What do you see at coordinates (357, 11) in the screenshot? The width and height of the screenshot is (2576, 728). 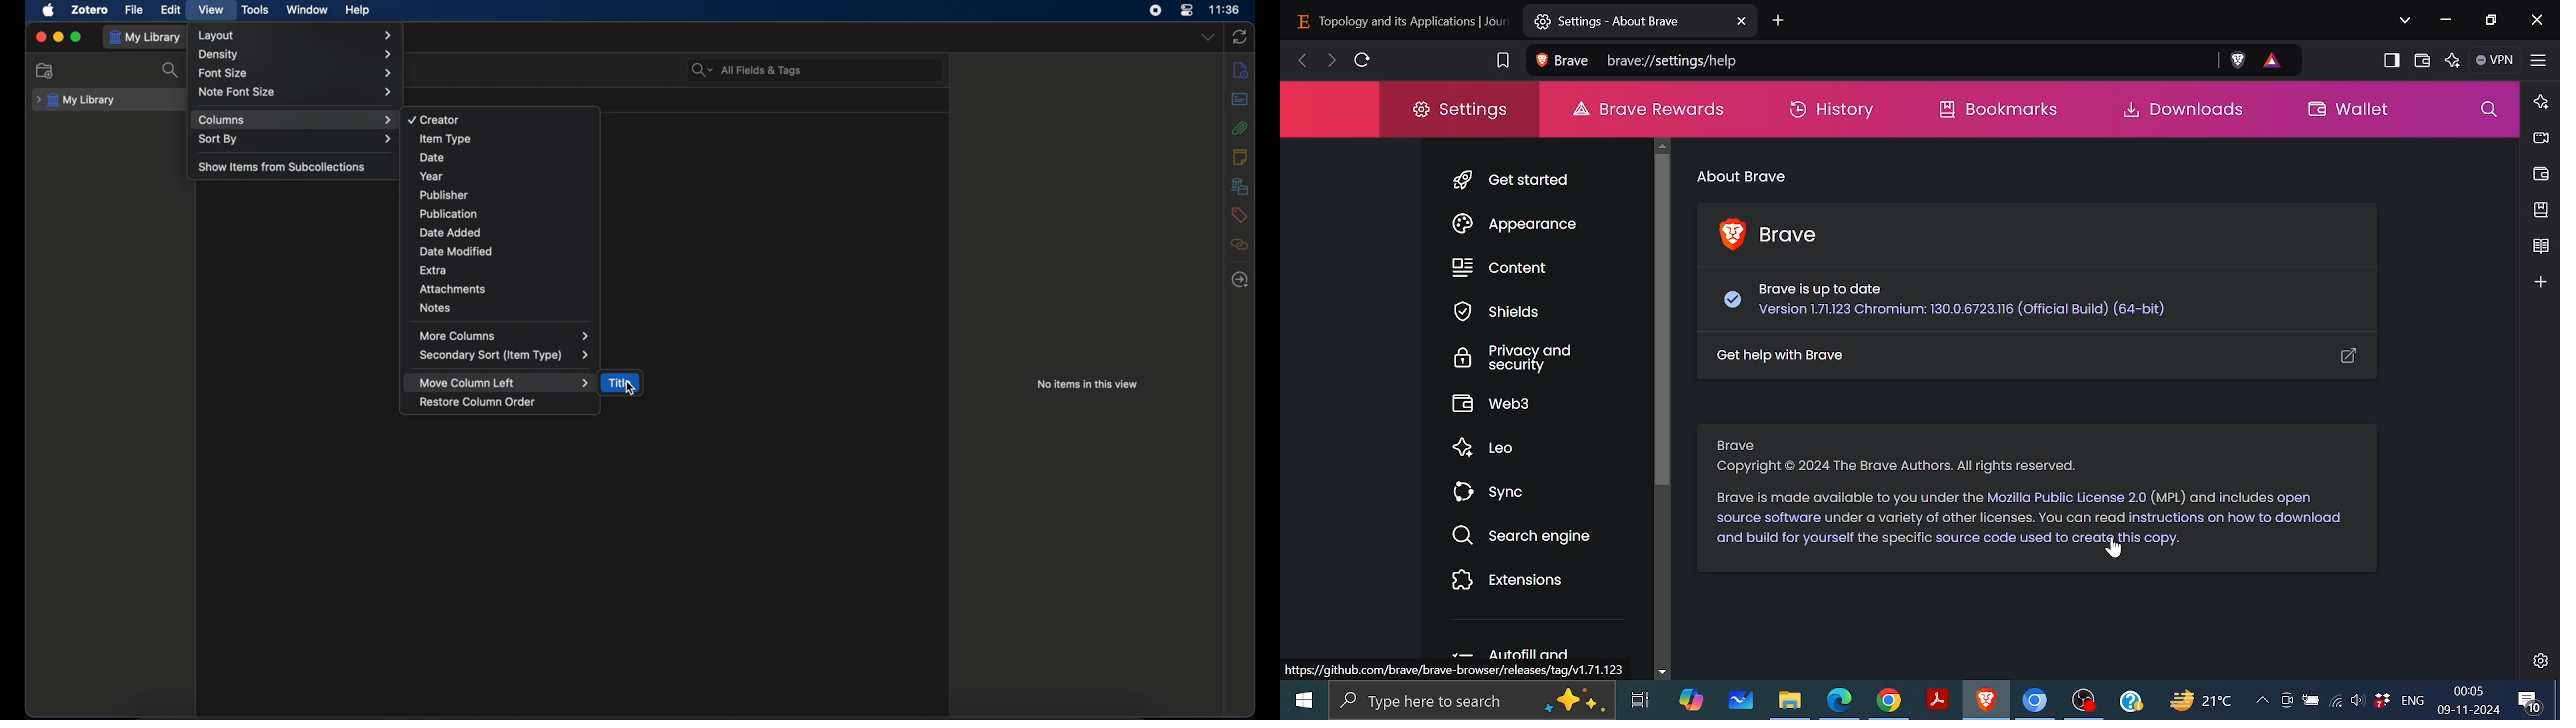 I see `help` at bounding box center [357, 11].